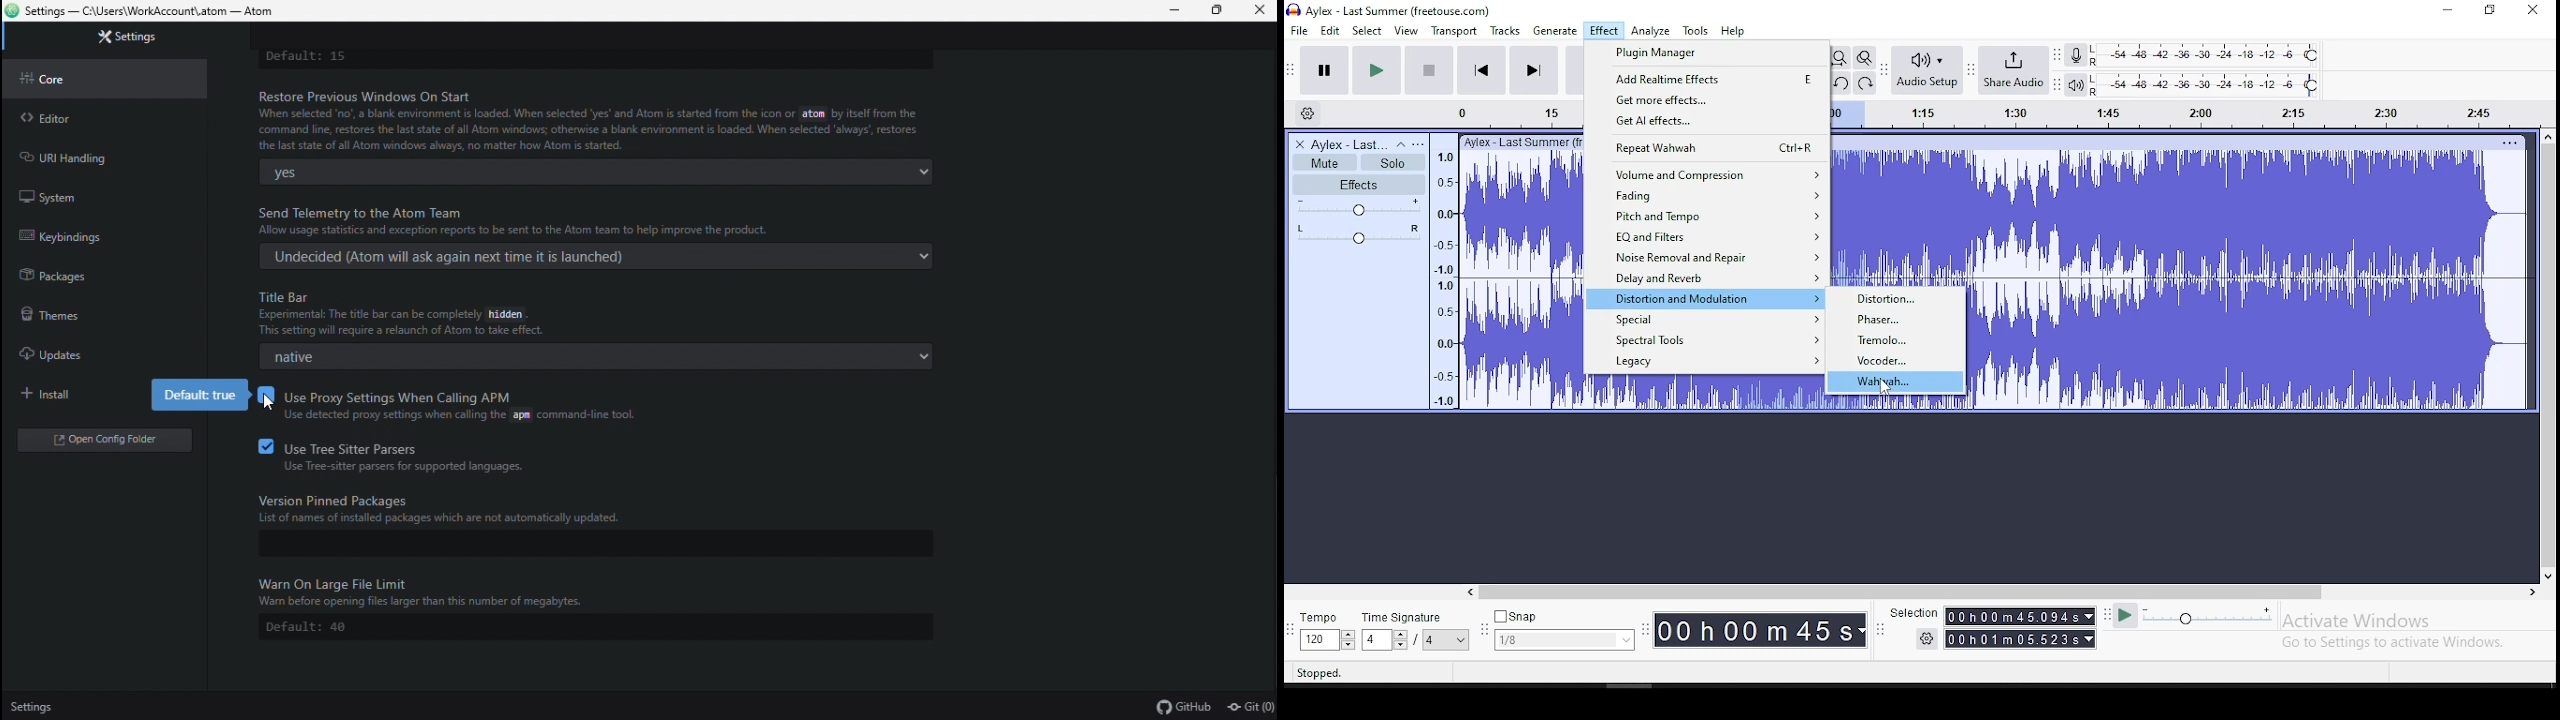 This screenshot has width=2576, height=728. I want to click on open config editor, so click(103, 439).